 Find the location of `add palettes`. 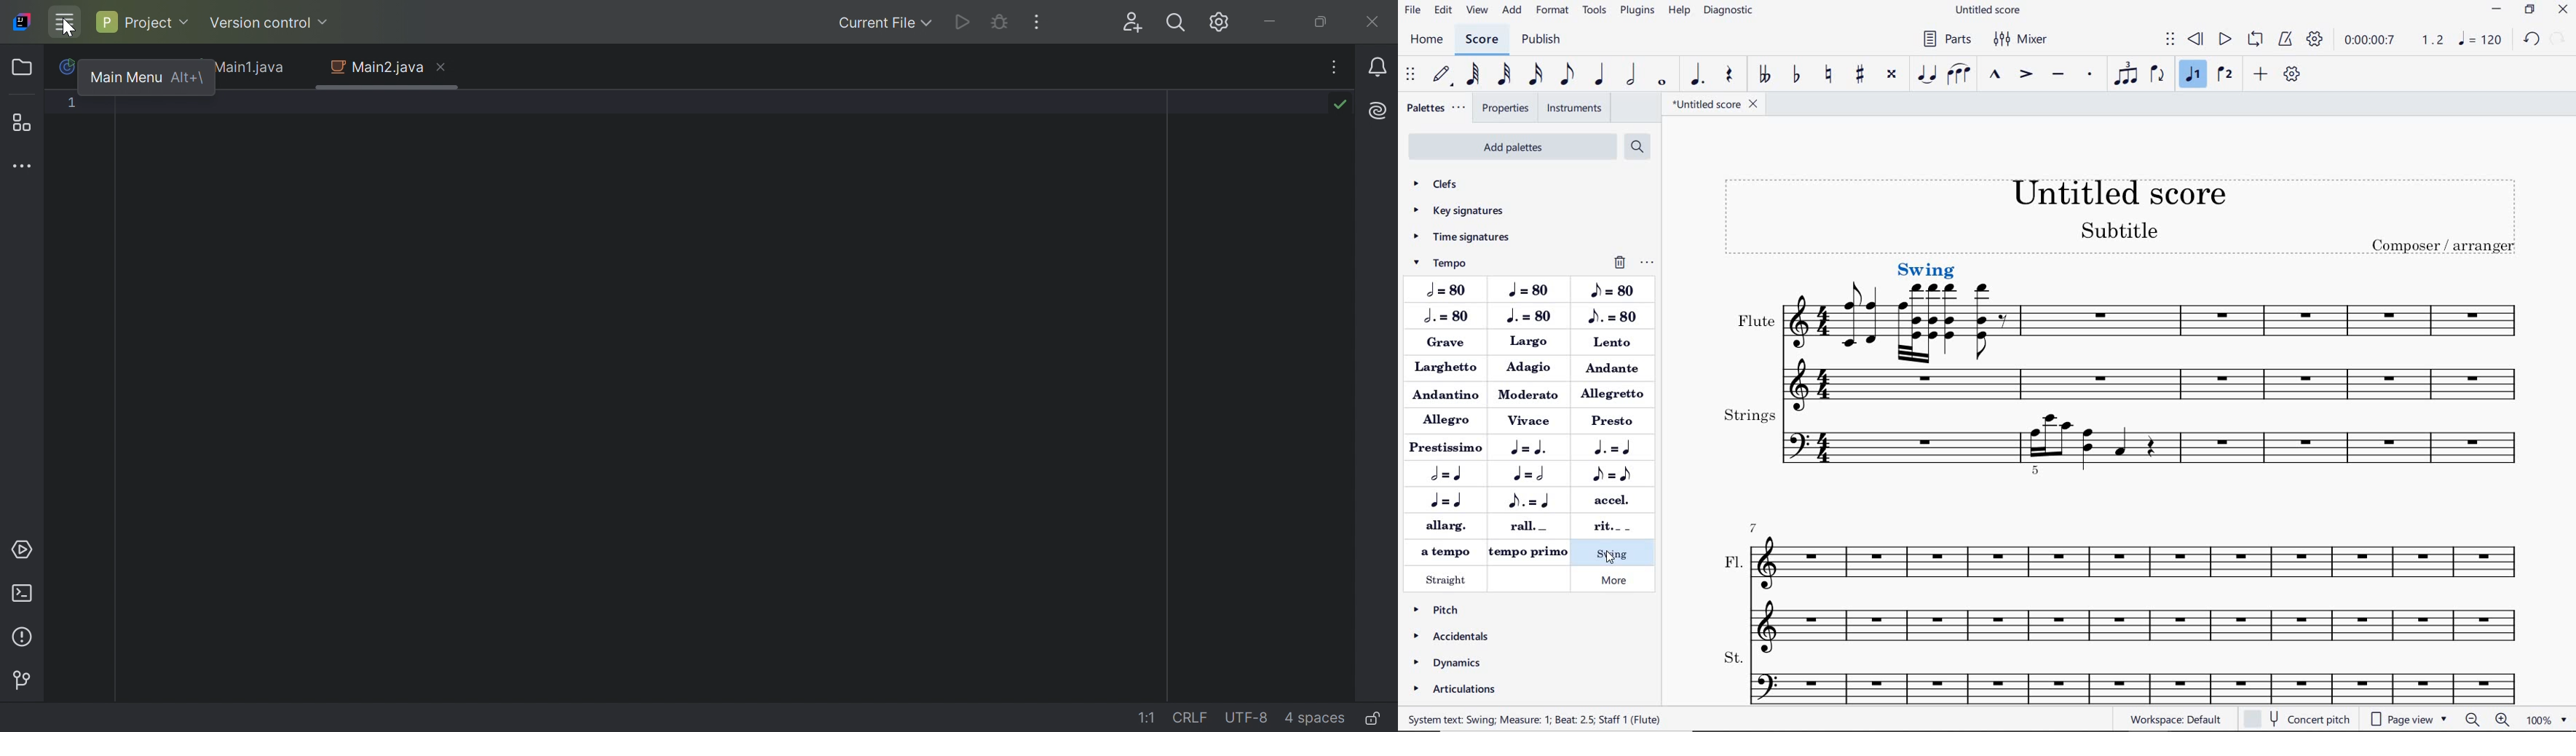

add palettes is located at coordinates (1512, 148).